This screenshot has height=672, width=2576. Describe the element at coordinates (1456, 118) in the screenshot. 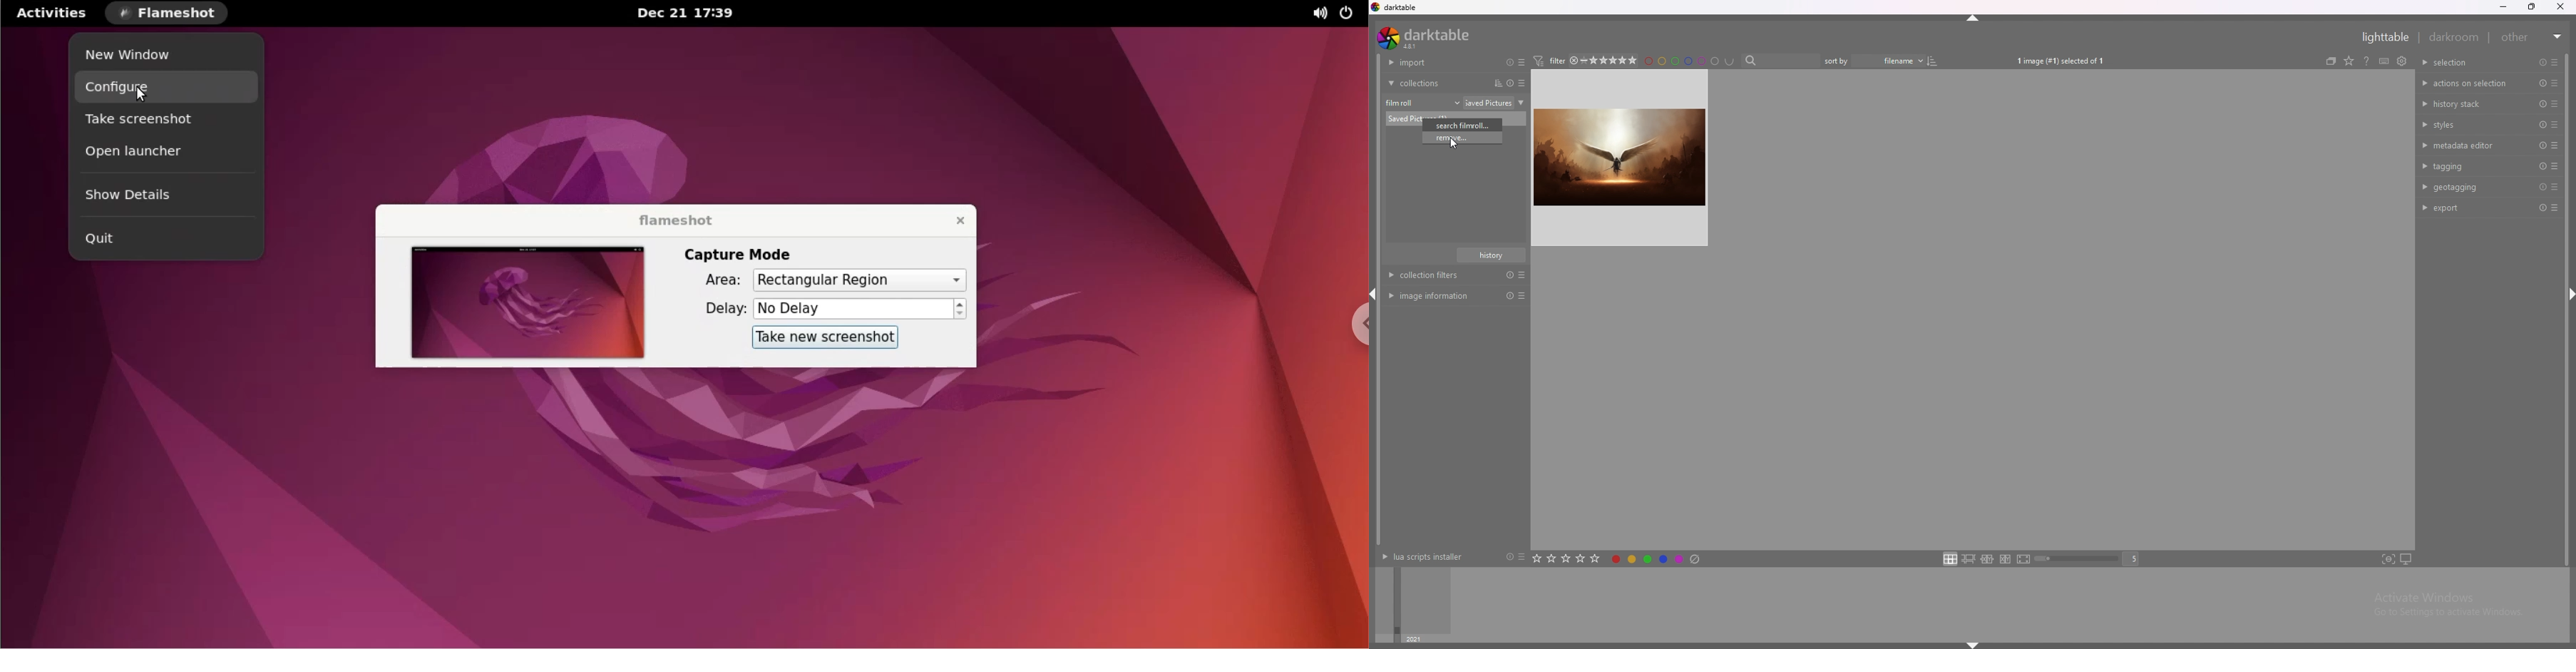

I see `photo name` at that location.